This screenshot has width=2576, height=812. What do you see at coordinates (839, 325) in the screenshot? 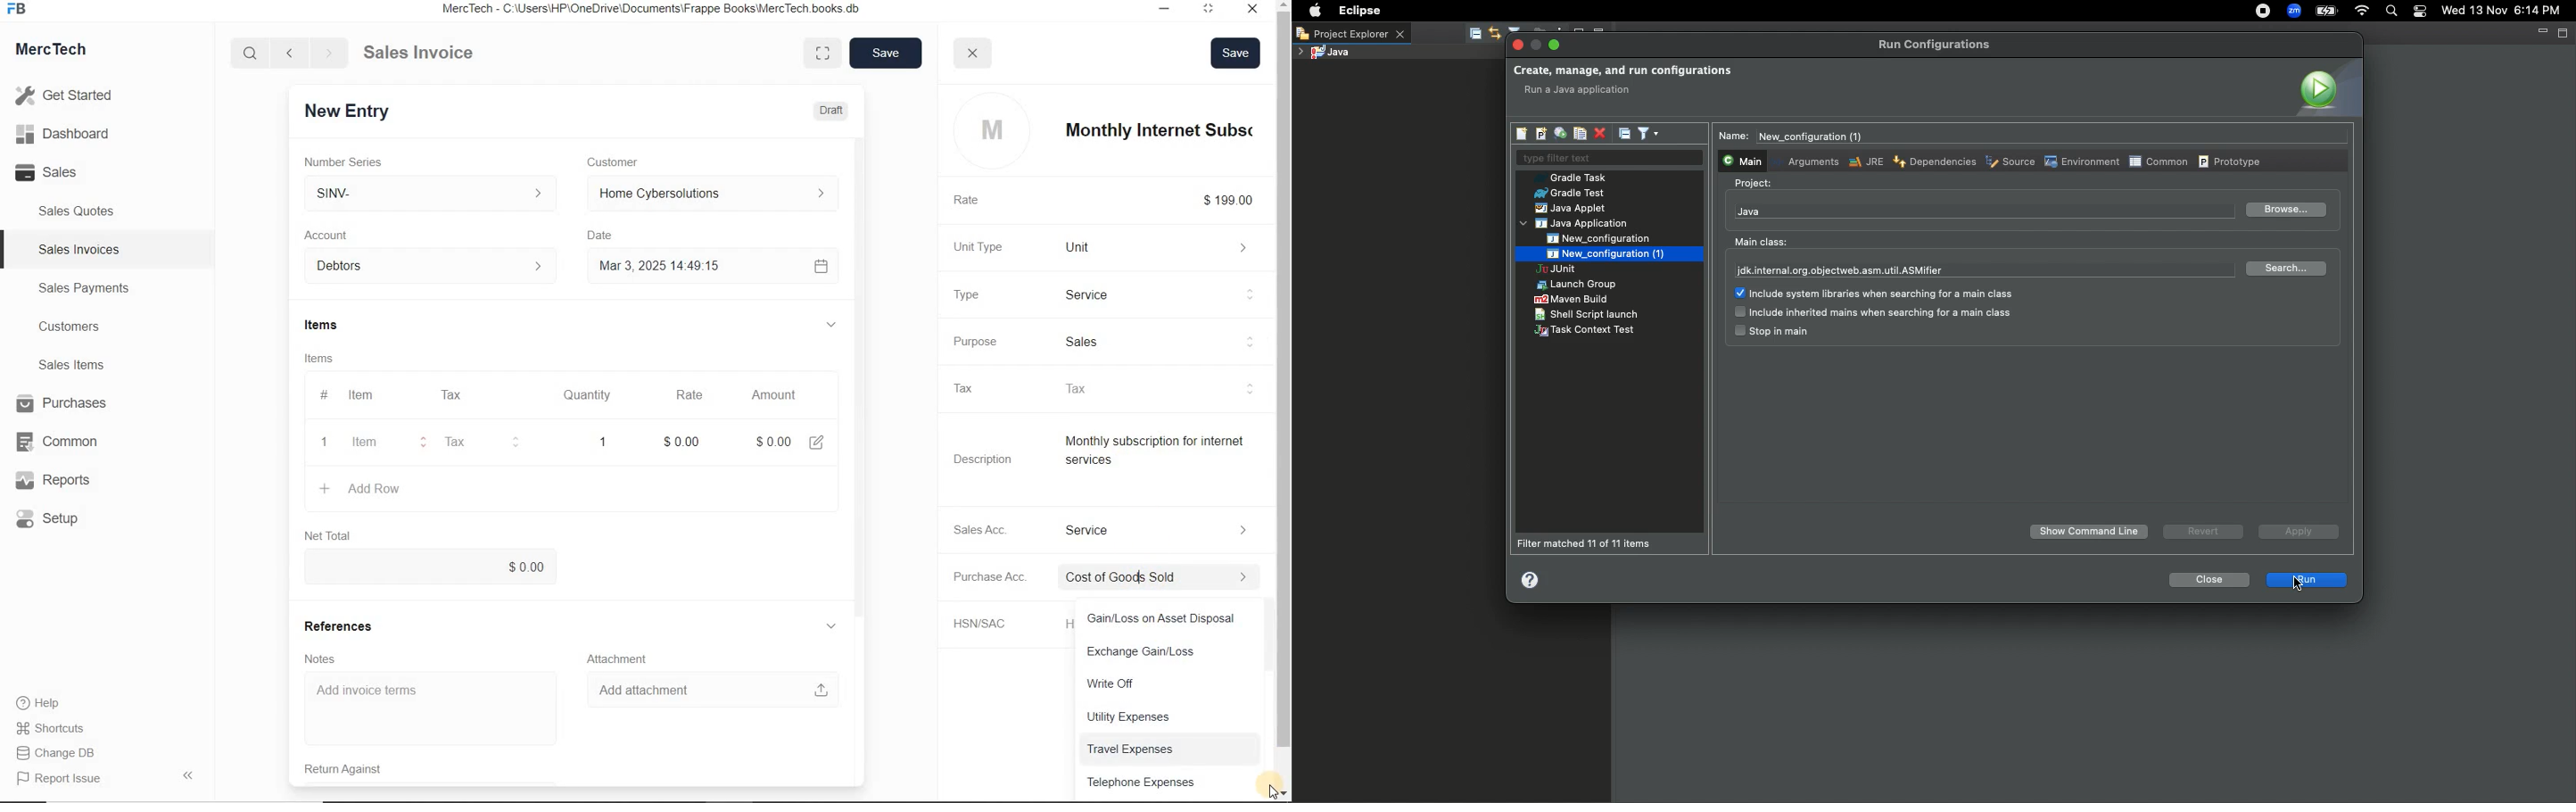
I see `hide sub menu` at bounding box center [839, 325].